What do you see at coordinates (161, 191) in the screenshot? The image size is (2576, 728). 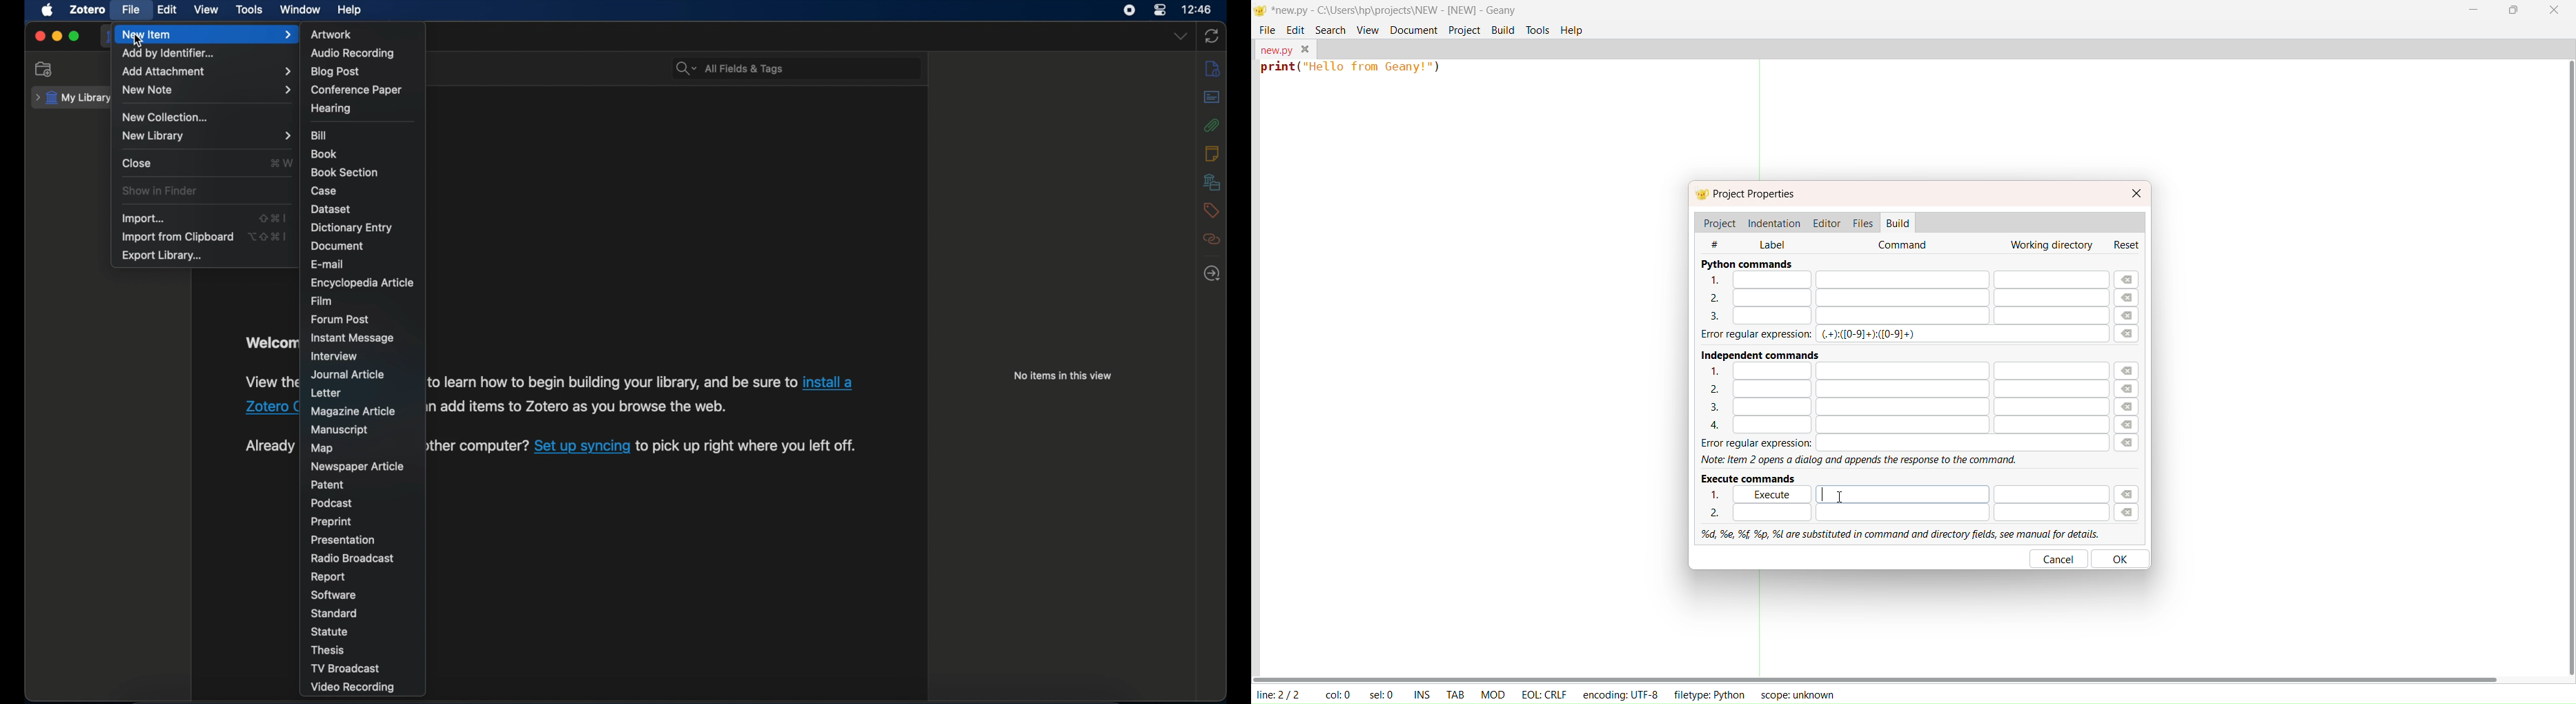 I see `show in finder` at bounding box center [161, 191].